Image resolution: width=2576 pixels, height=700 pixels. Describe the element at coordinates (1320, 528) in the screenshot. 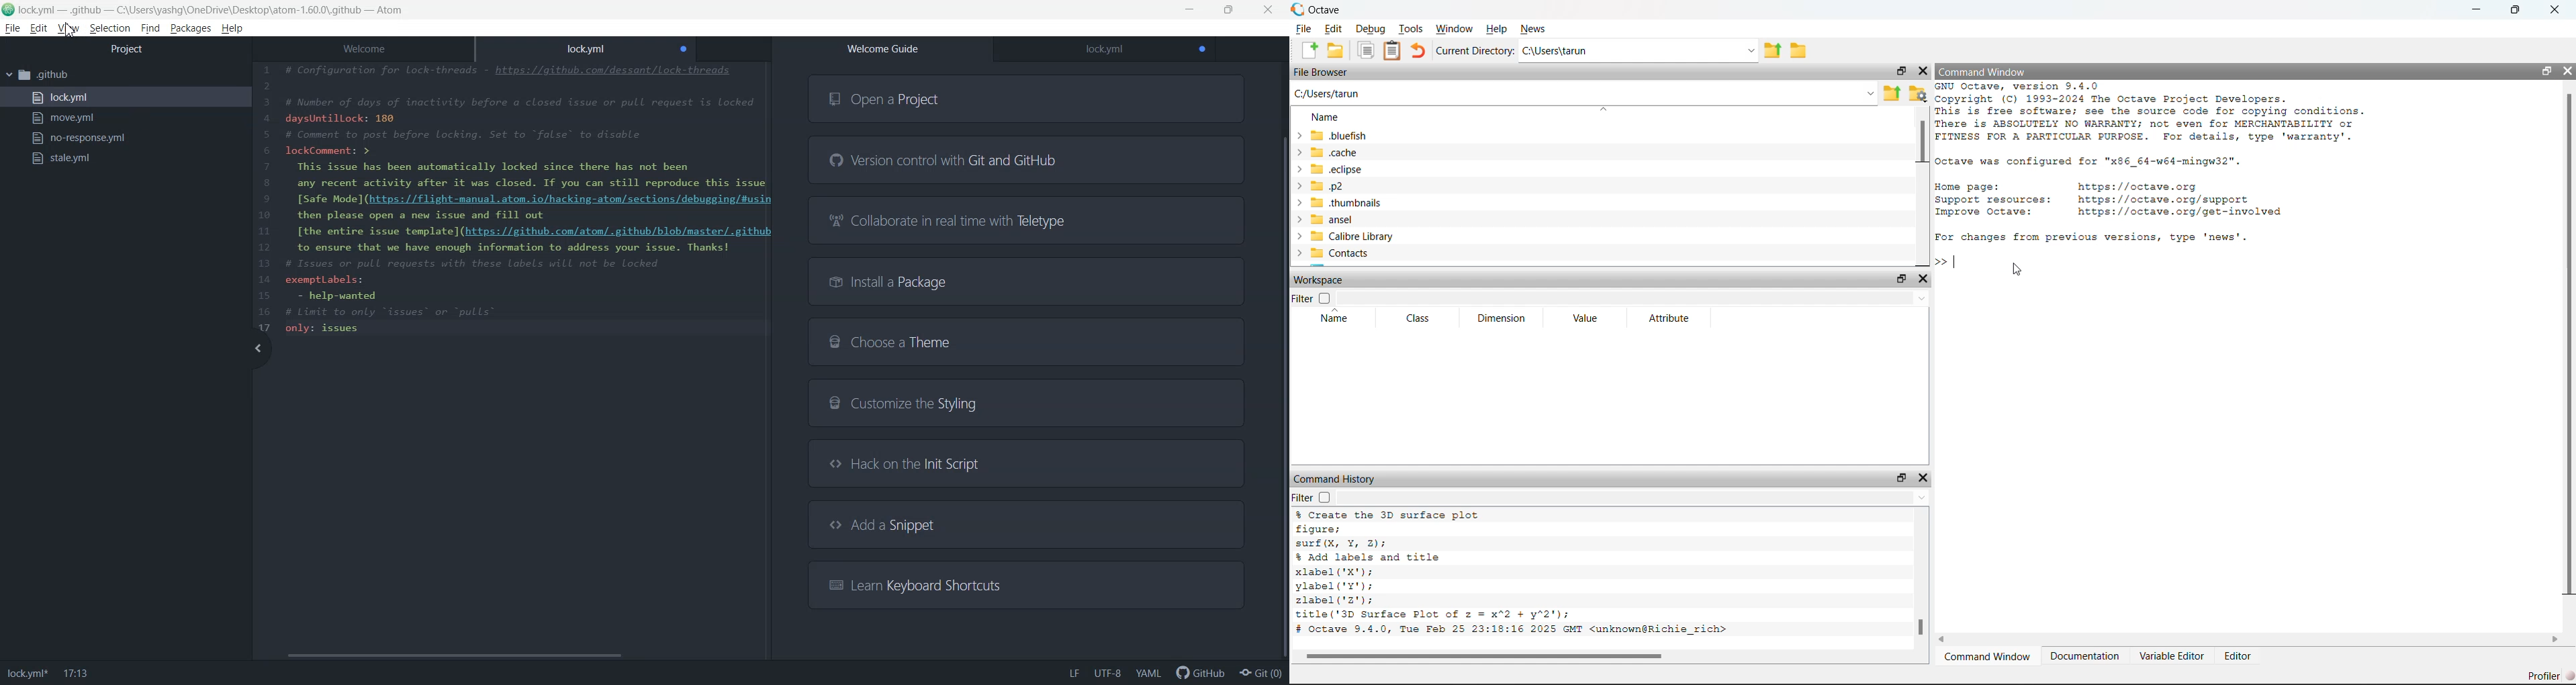

I see `figure;` at that location.